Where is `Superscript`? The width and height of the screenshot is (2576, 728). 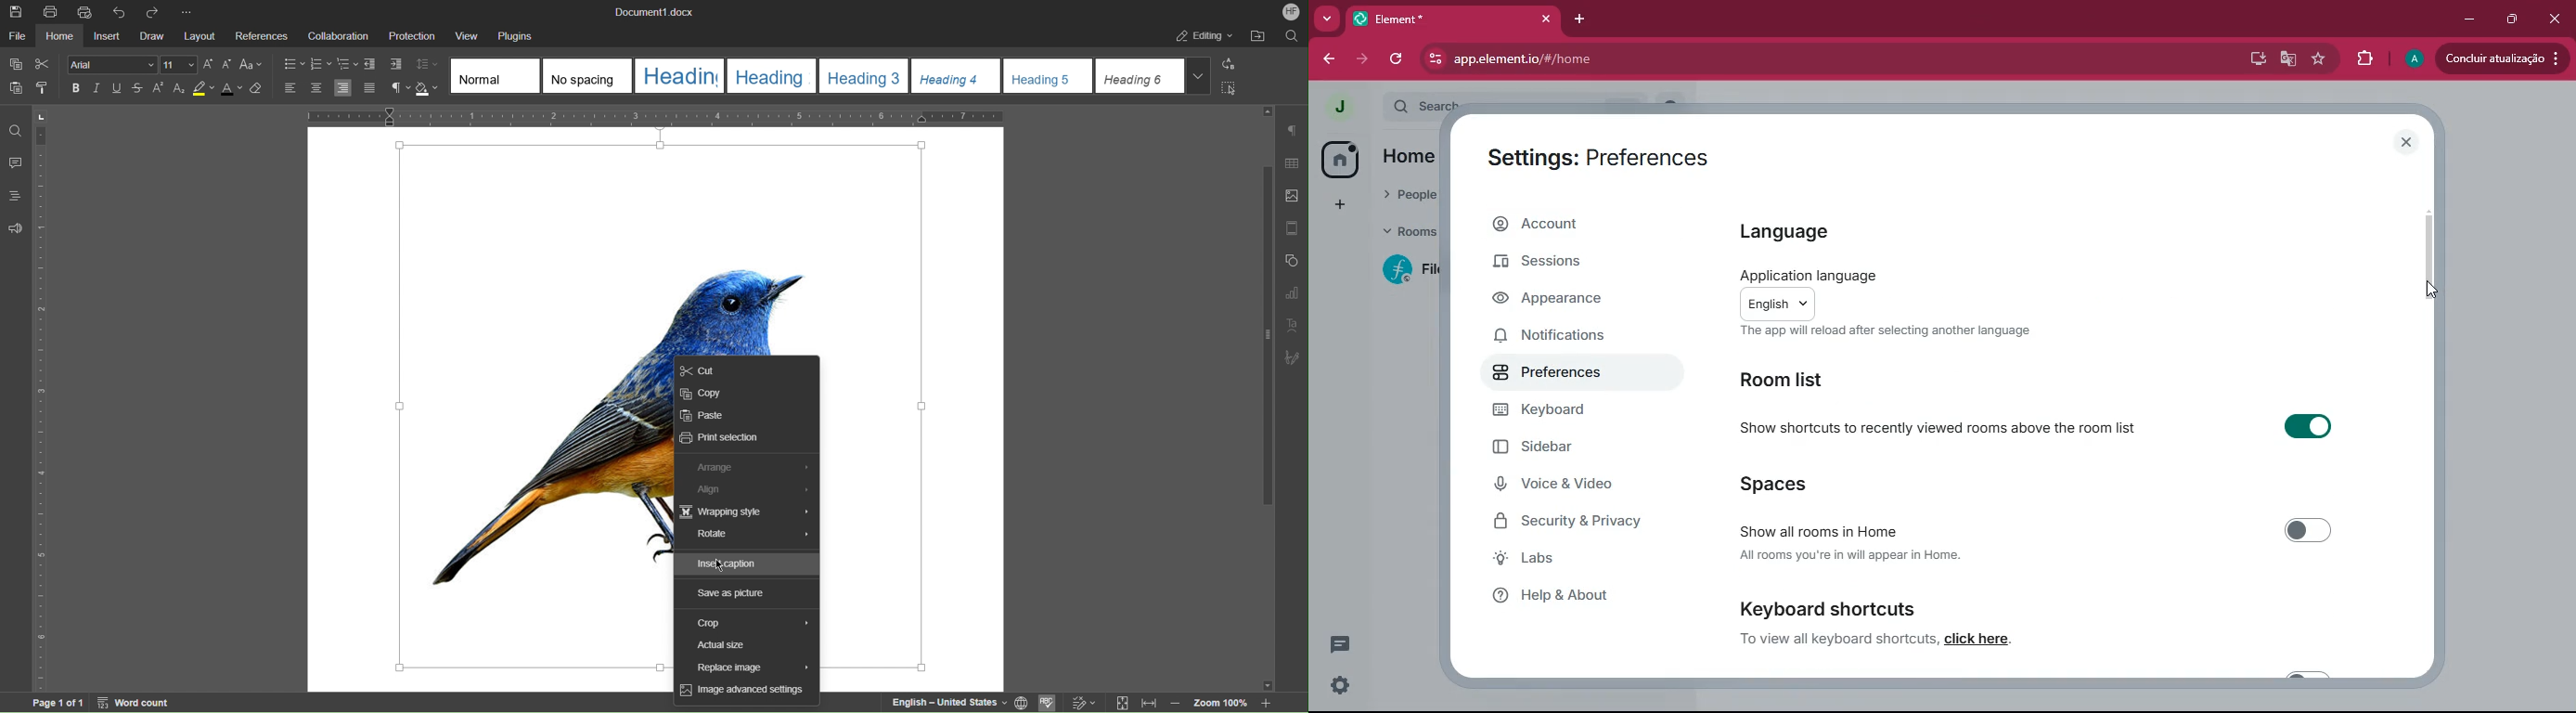
Superscript is located at coordinates (158, 88).